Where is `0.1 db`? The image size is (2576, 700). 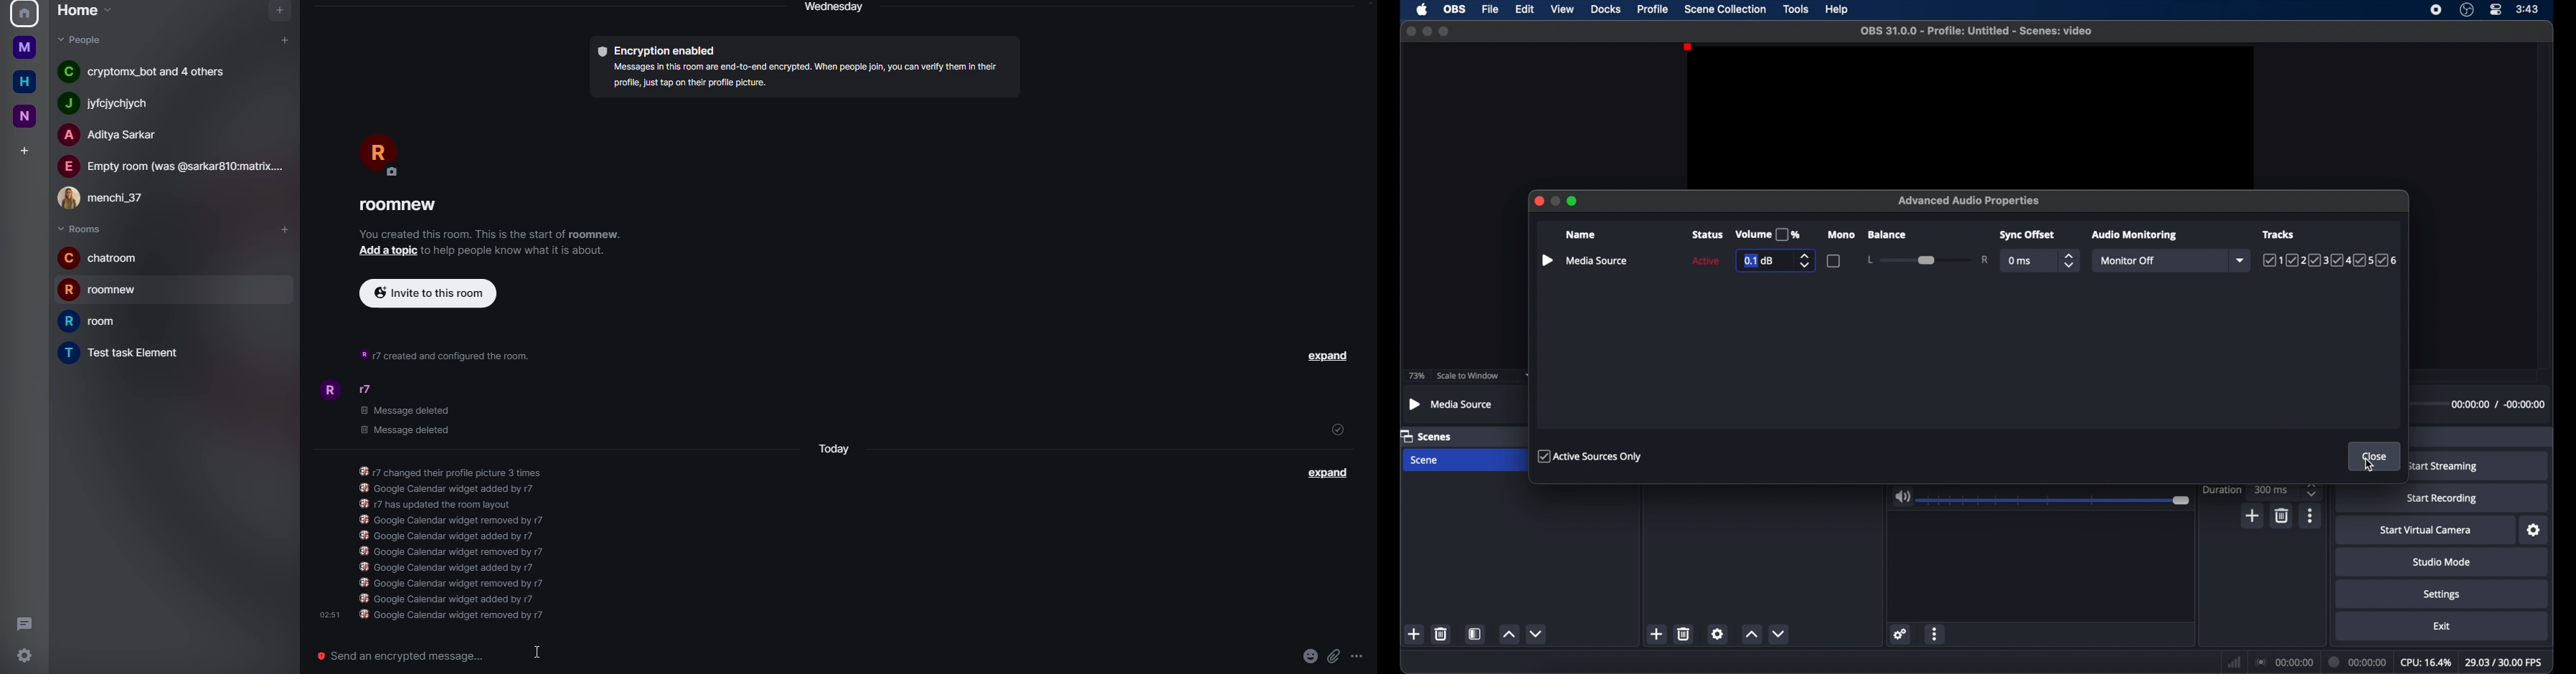
0.1 db is located at coordinates (1758, 261).